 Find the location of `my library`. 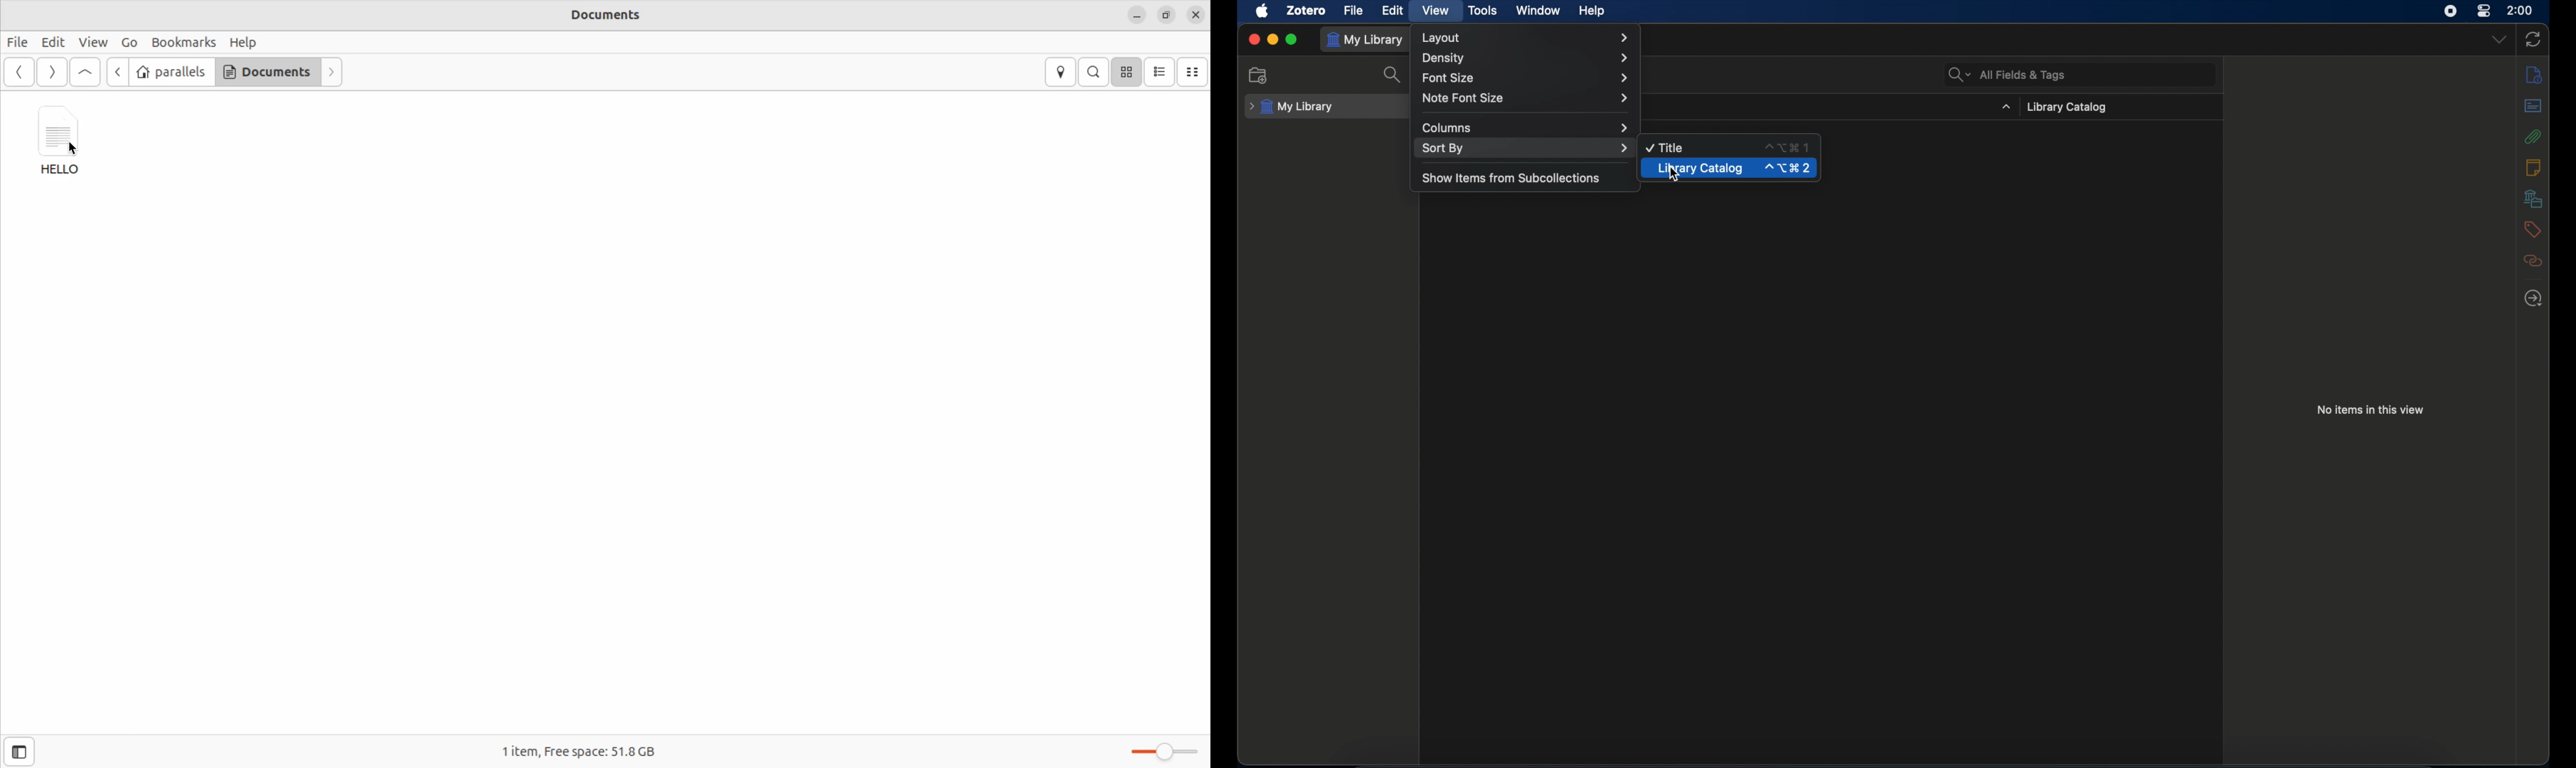

my library is located at coordinates (1364, 40).